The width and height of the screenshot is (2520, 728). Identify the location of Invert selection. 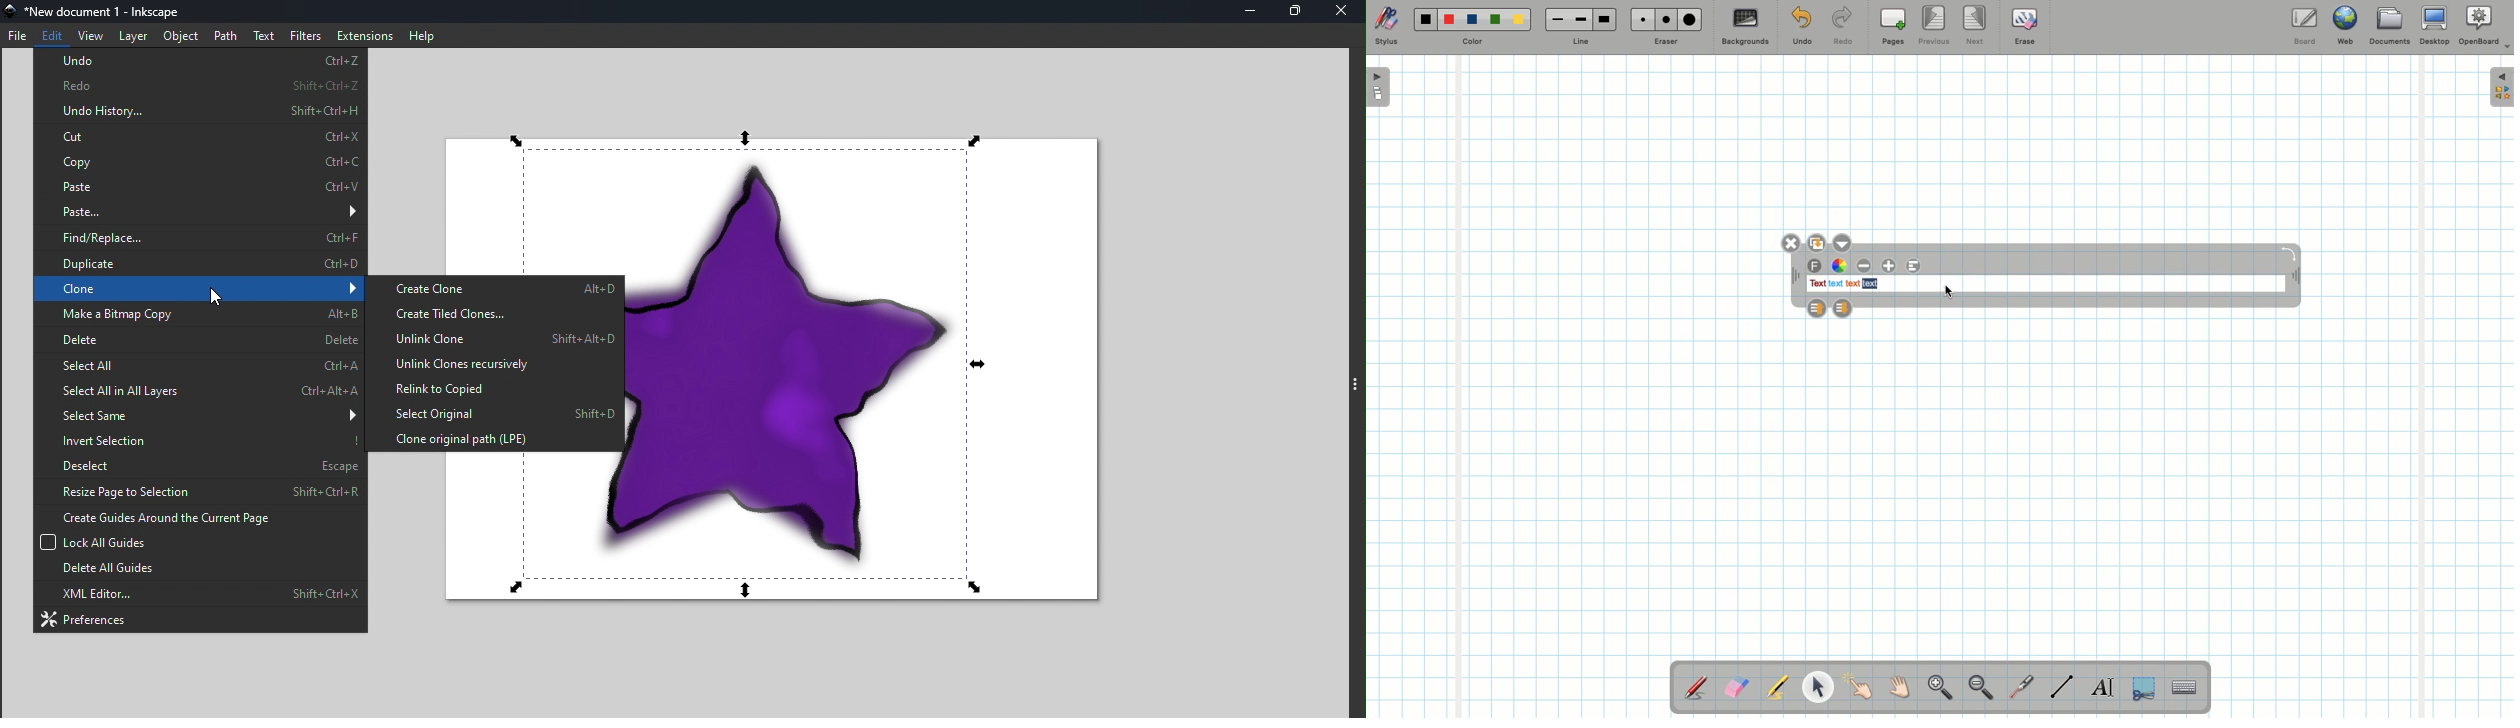
(197, 438).